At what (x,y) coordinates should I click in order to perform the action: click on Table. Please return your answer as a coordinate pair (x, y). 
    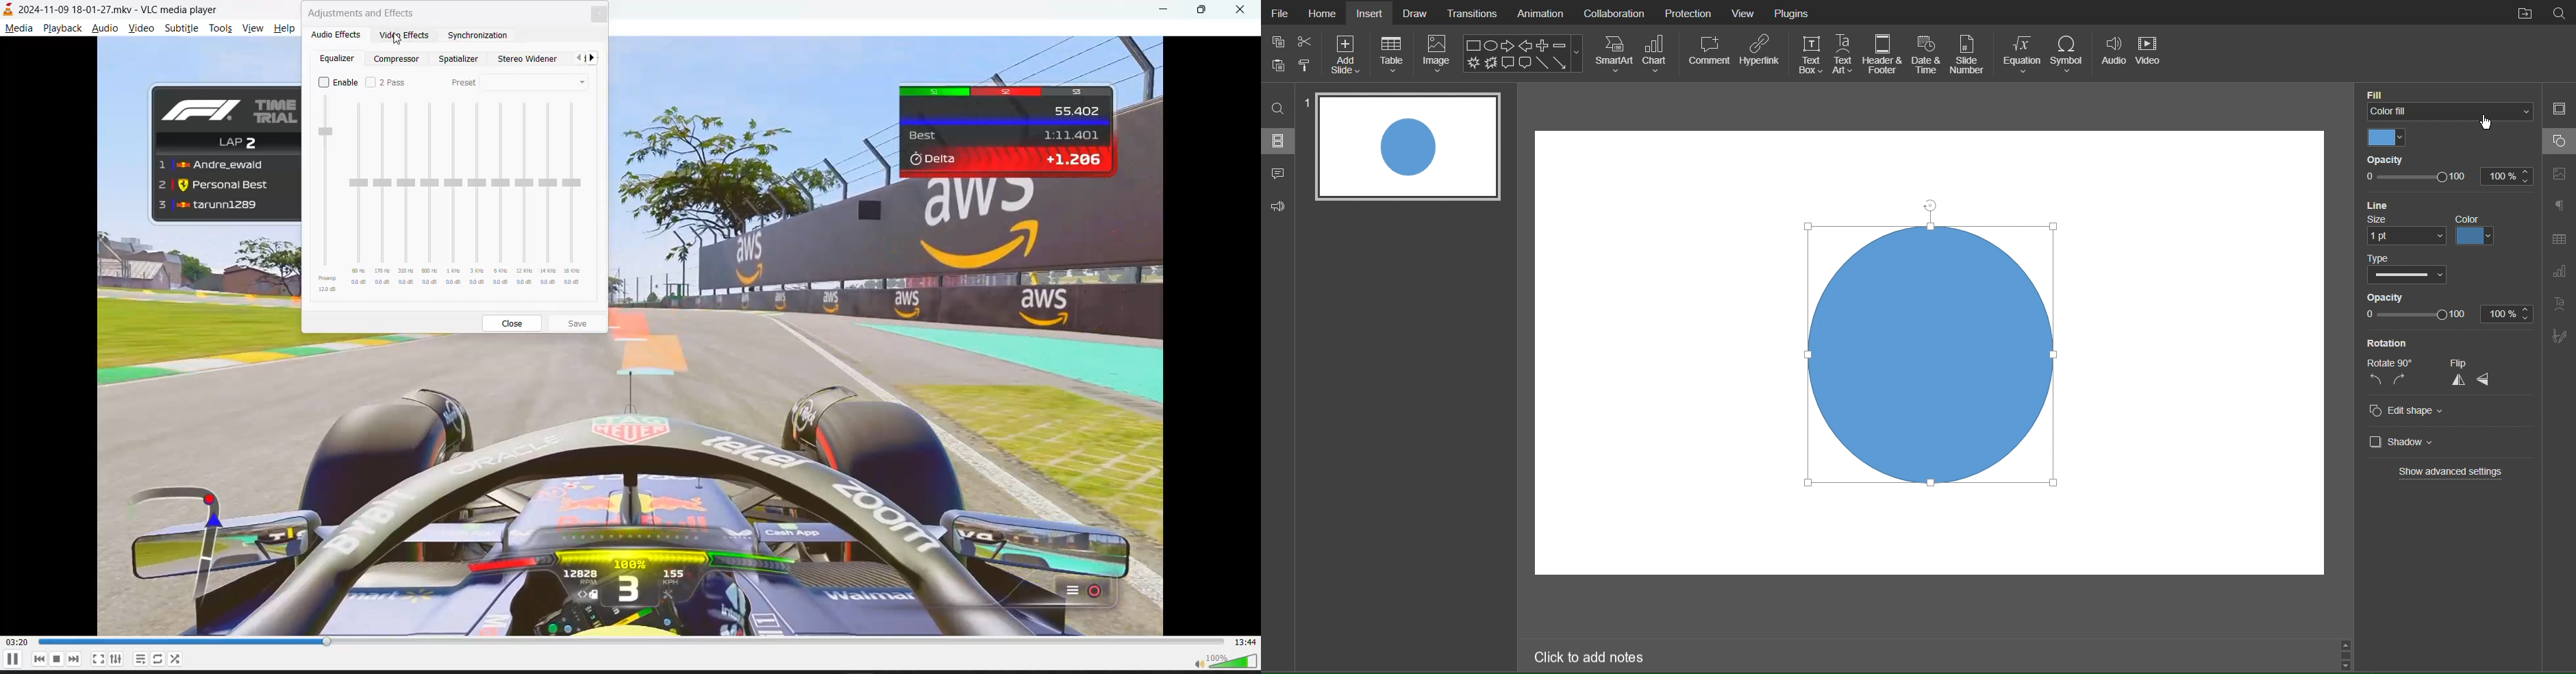
    Looking at the image, I should click on (1392, 53).